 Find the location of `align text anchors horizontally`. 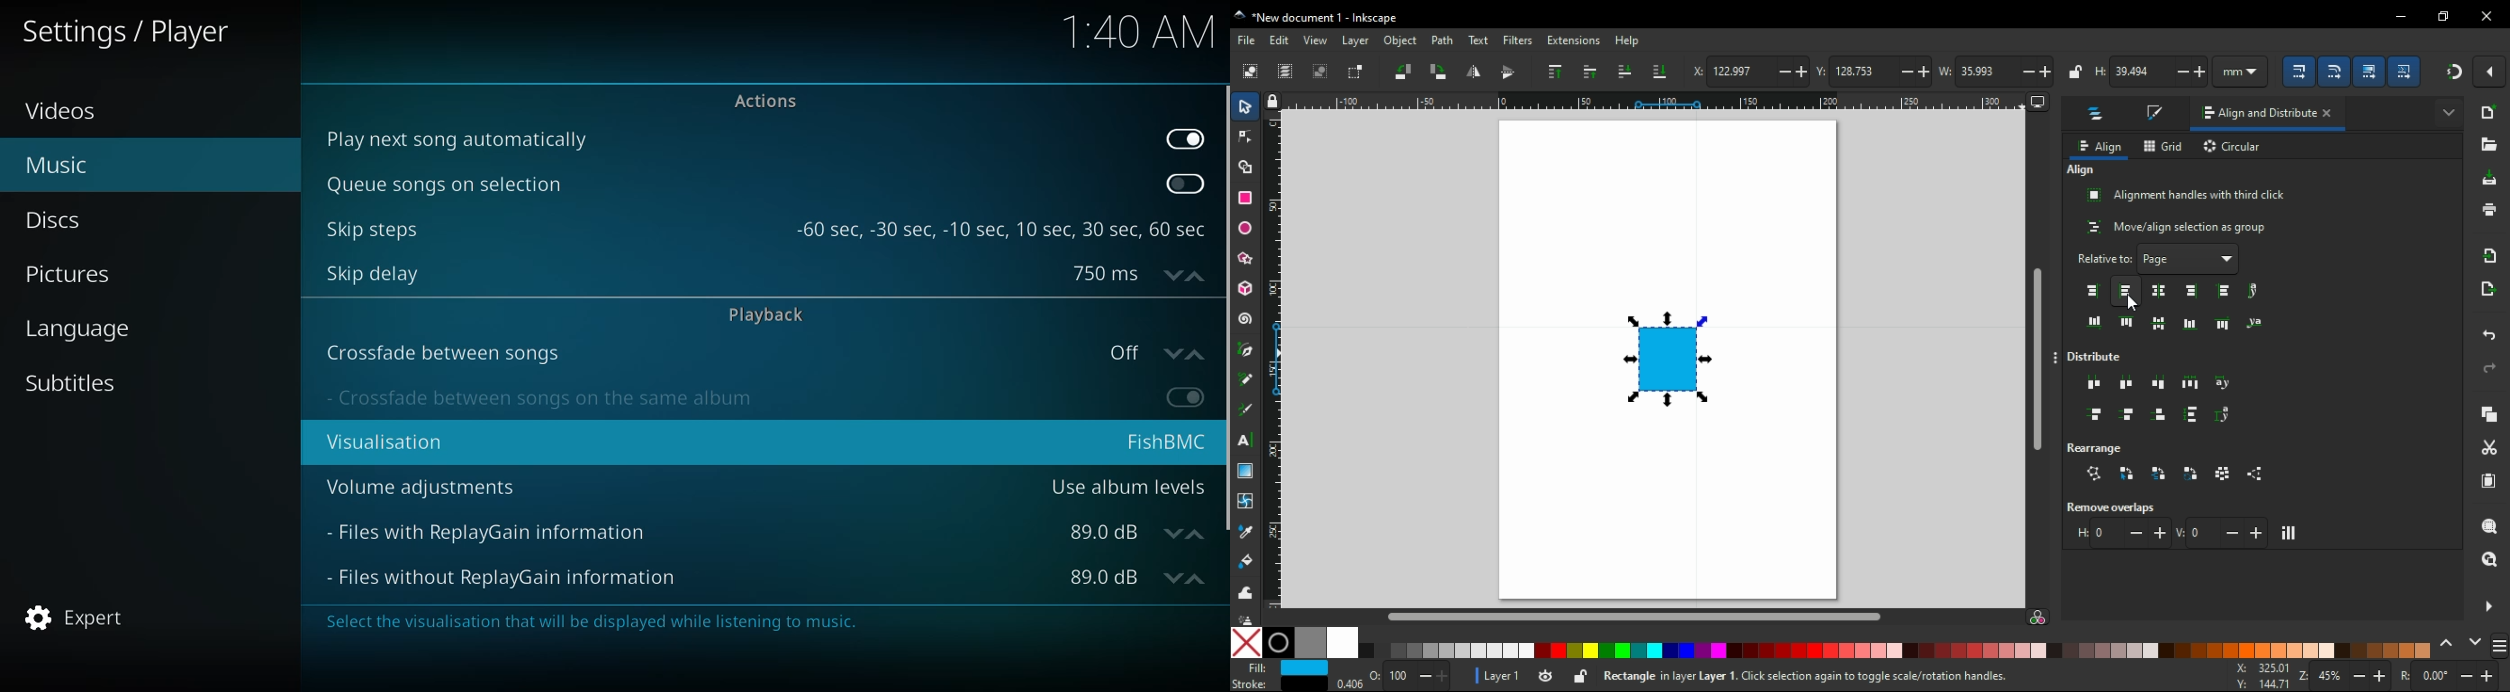

align text anchors horizontally is located at coordinates (2260, 320).